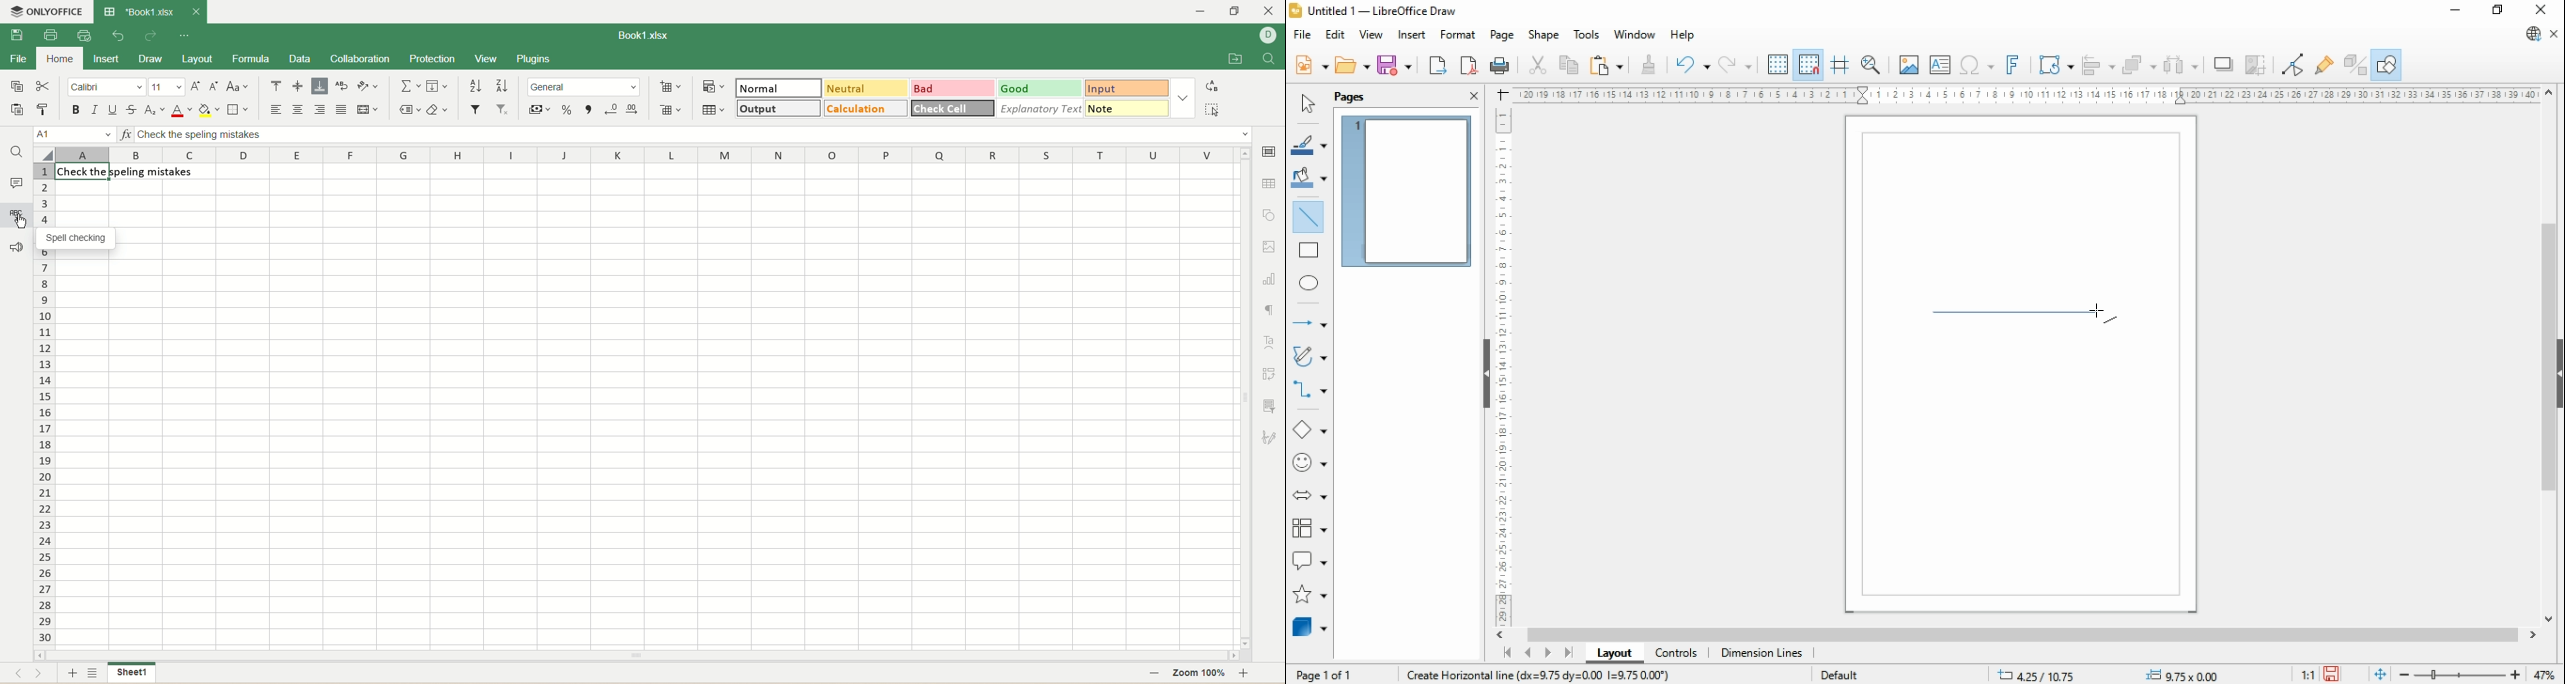 The image size is (2576, 700). What do you see at coordinates (1309, 388) in the screenshot?
I see `connectors` at bounding box center [1309, 388].